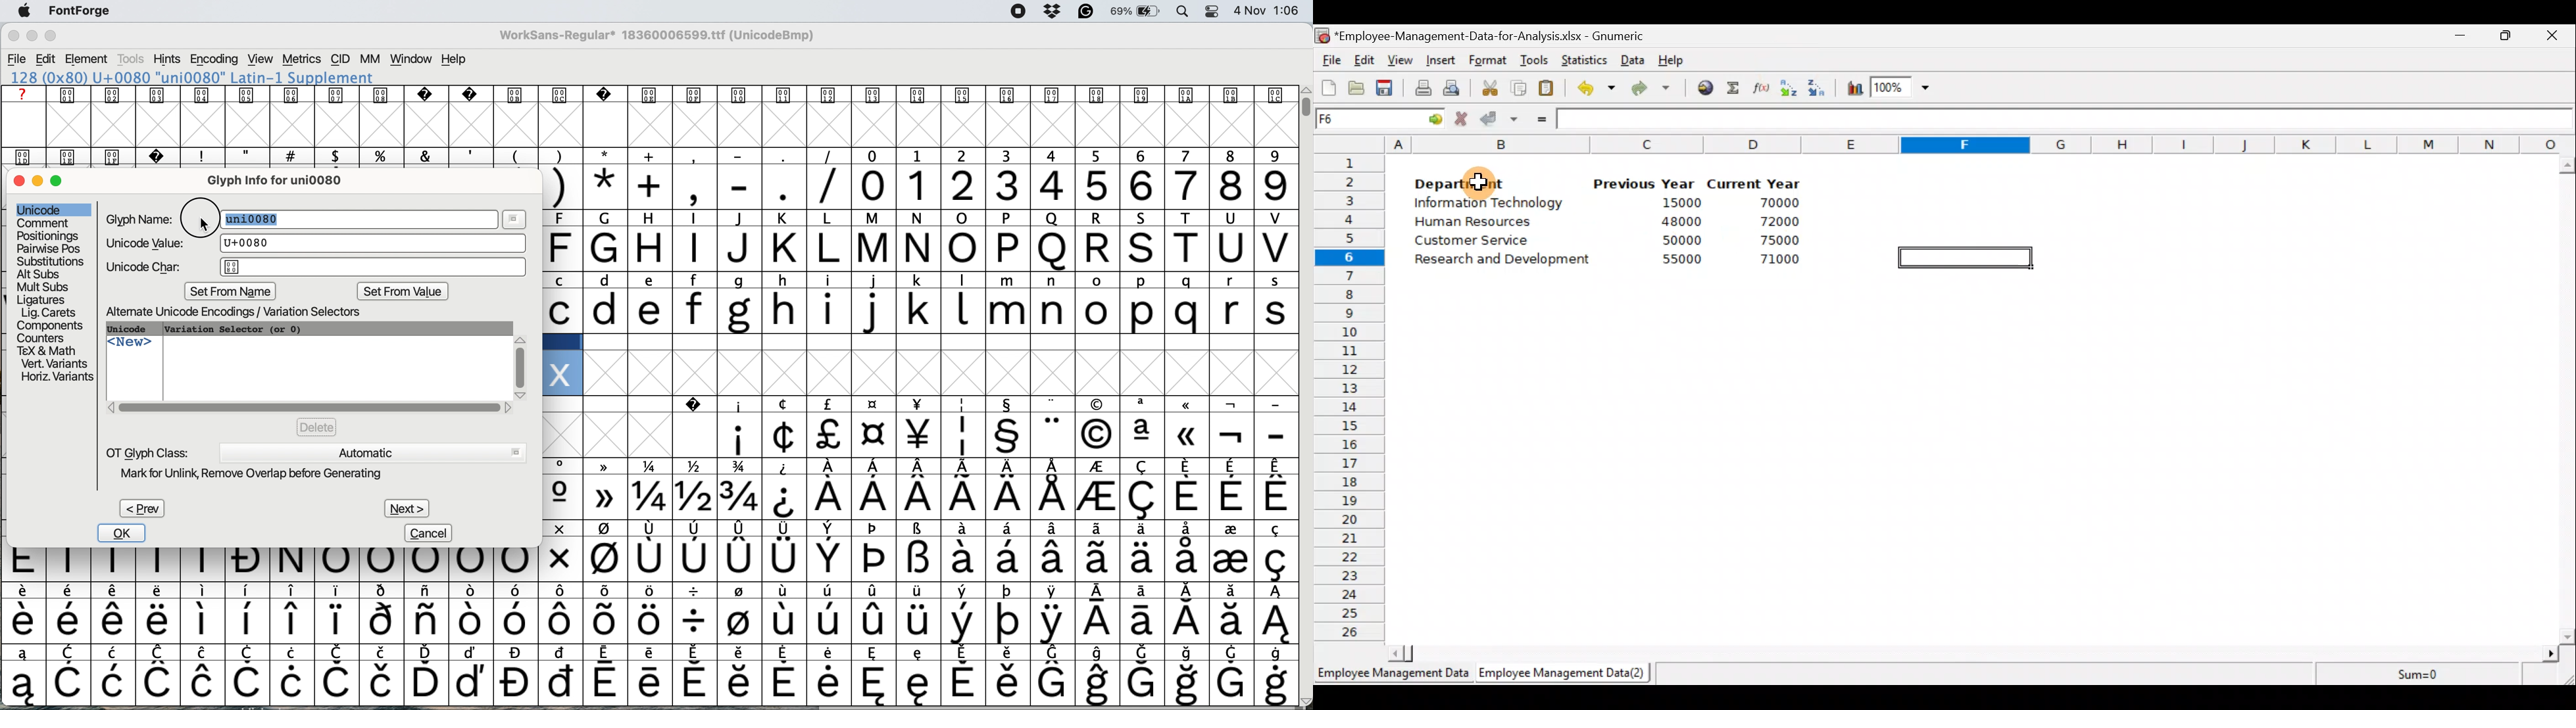 The image size is (2576, 728). What do you see at coordinates (1518, 85) in the screenshot?
I see `Copy the selection` at bounding box center [1518, 85].